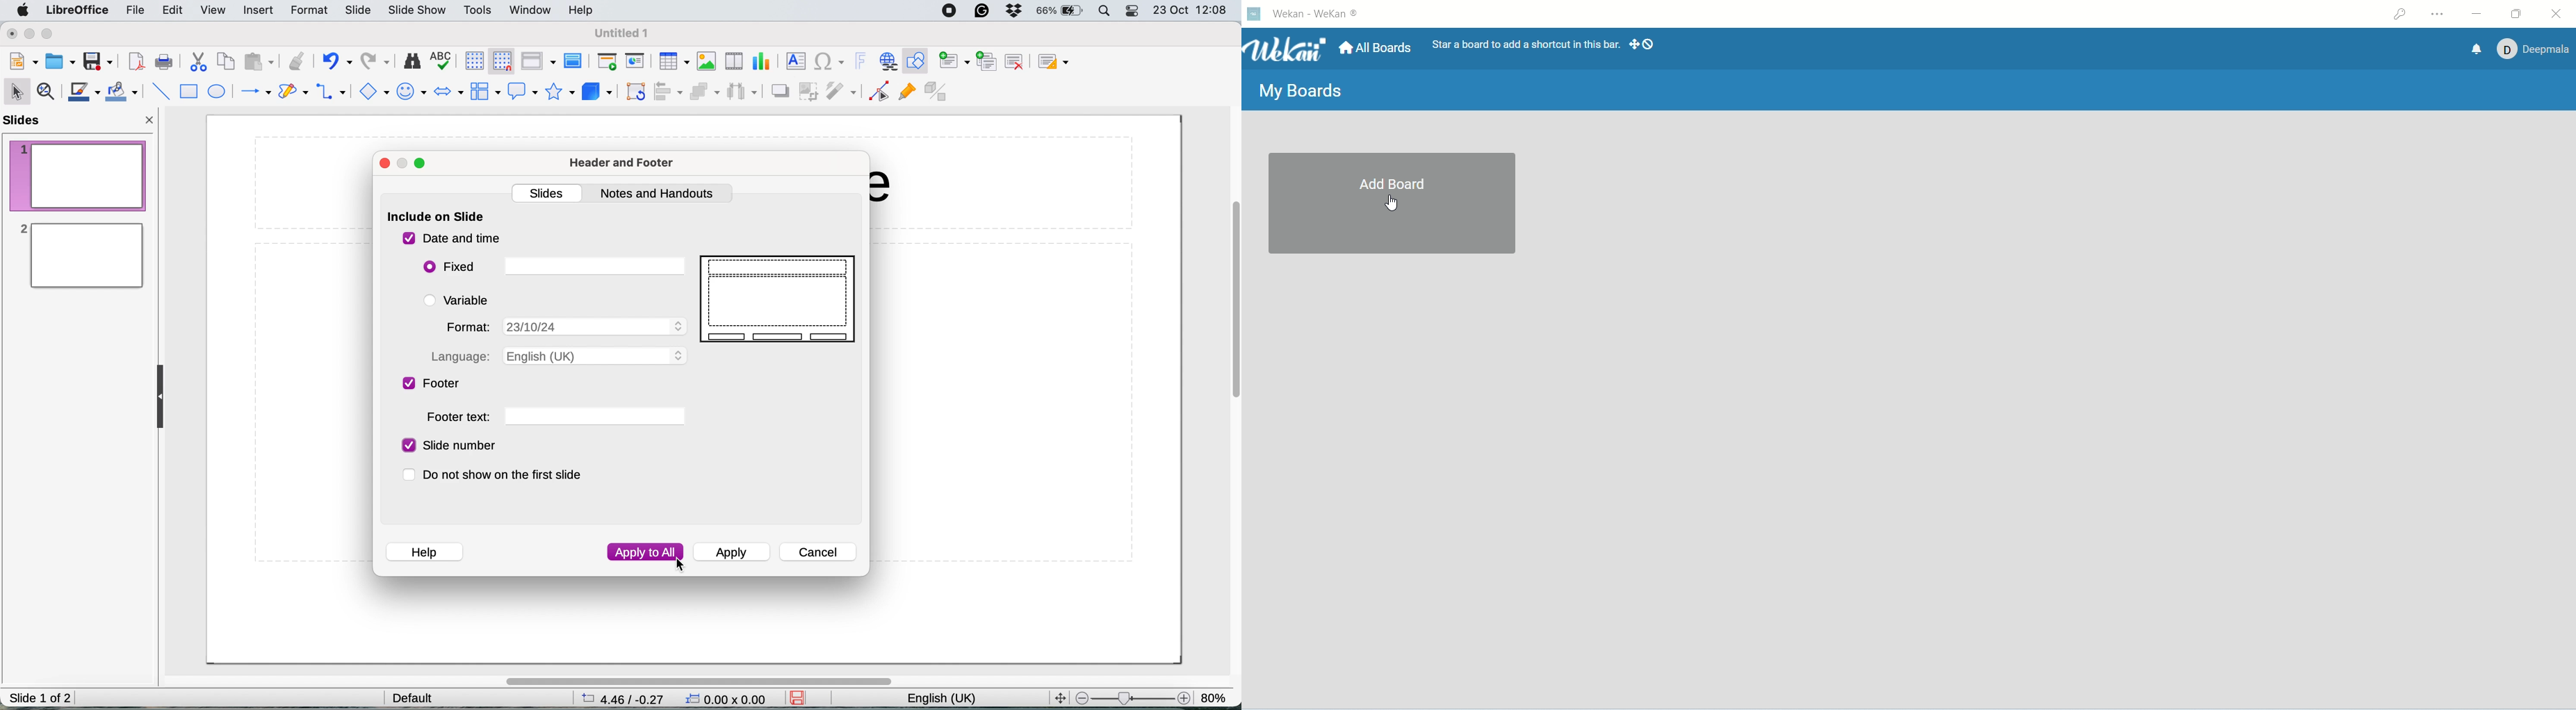 This screenshot has height=728, width=2576. What do you see at coordinates (216, 9) in the screenshot?
I see `view` at bounding box center [216, 9].